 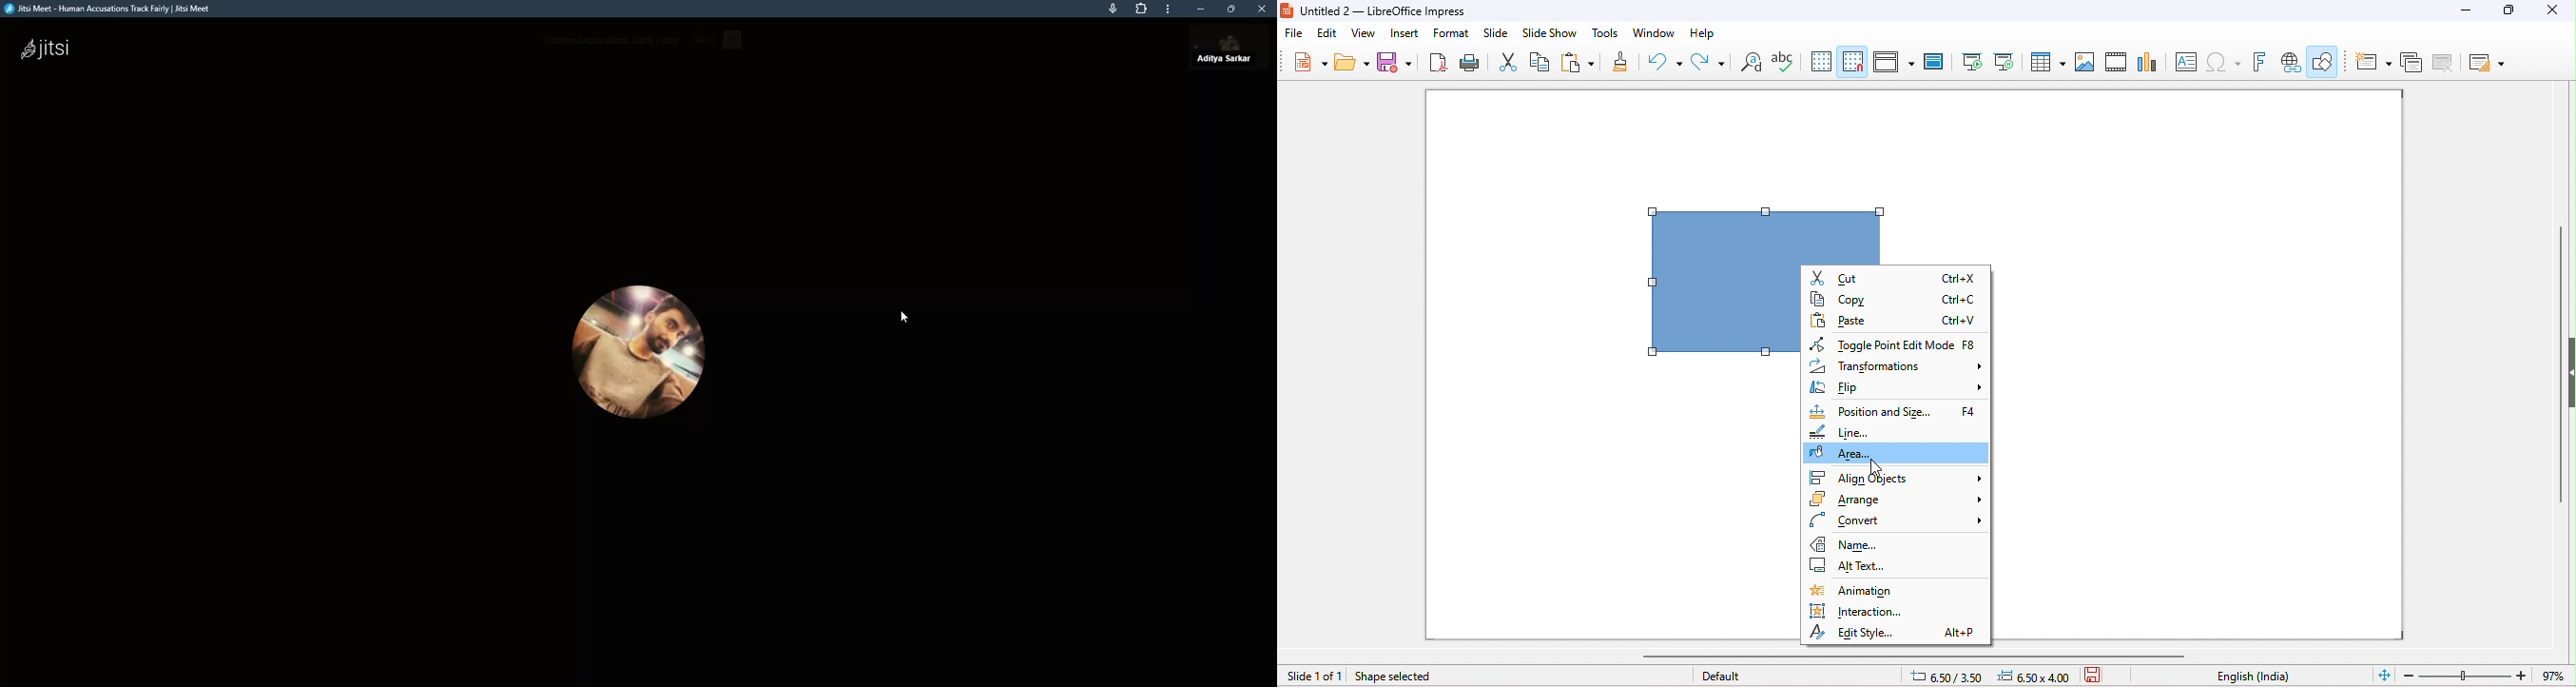 I want to click on edit, so click(x=1327, y=34).